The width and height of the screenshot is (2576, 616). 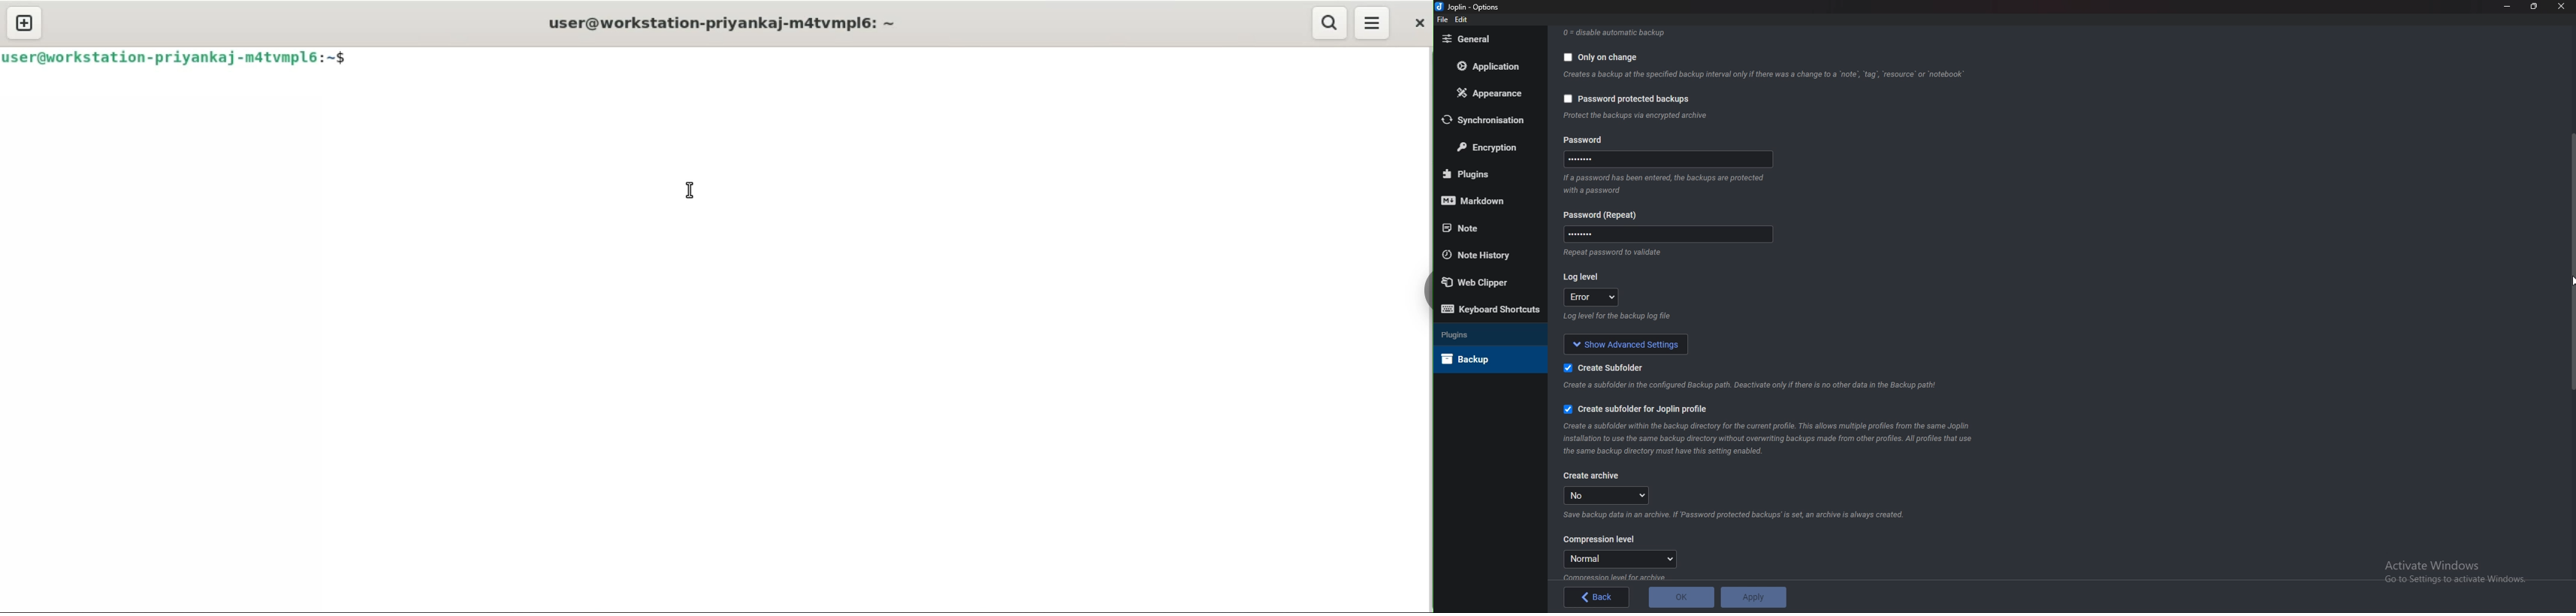 I want to click on no, so click(x=1610, y=495).